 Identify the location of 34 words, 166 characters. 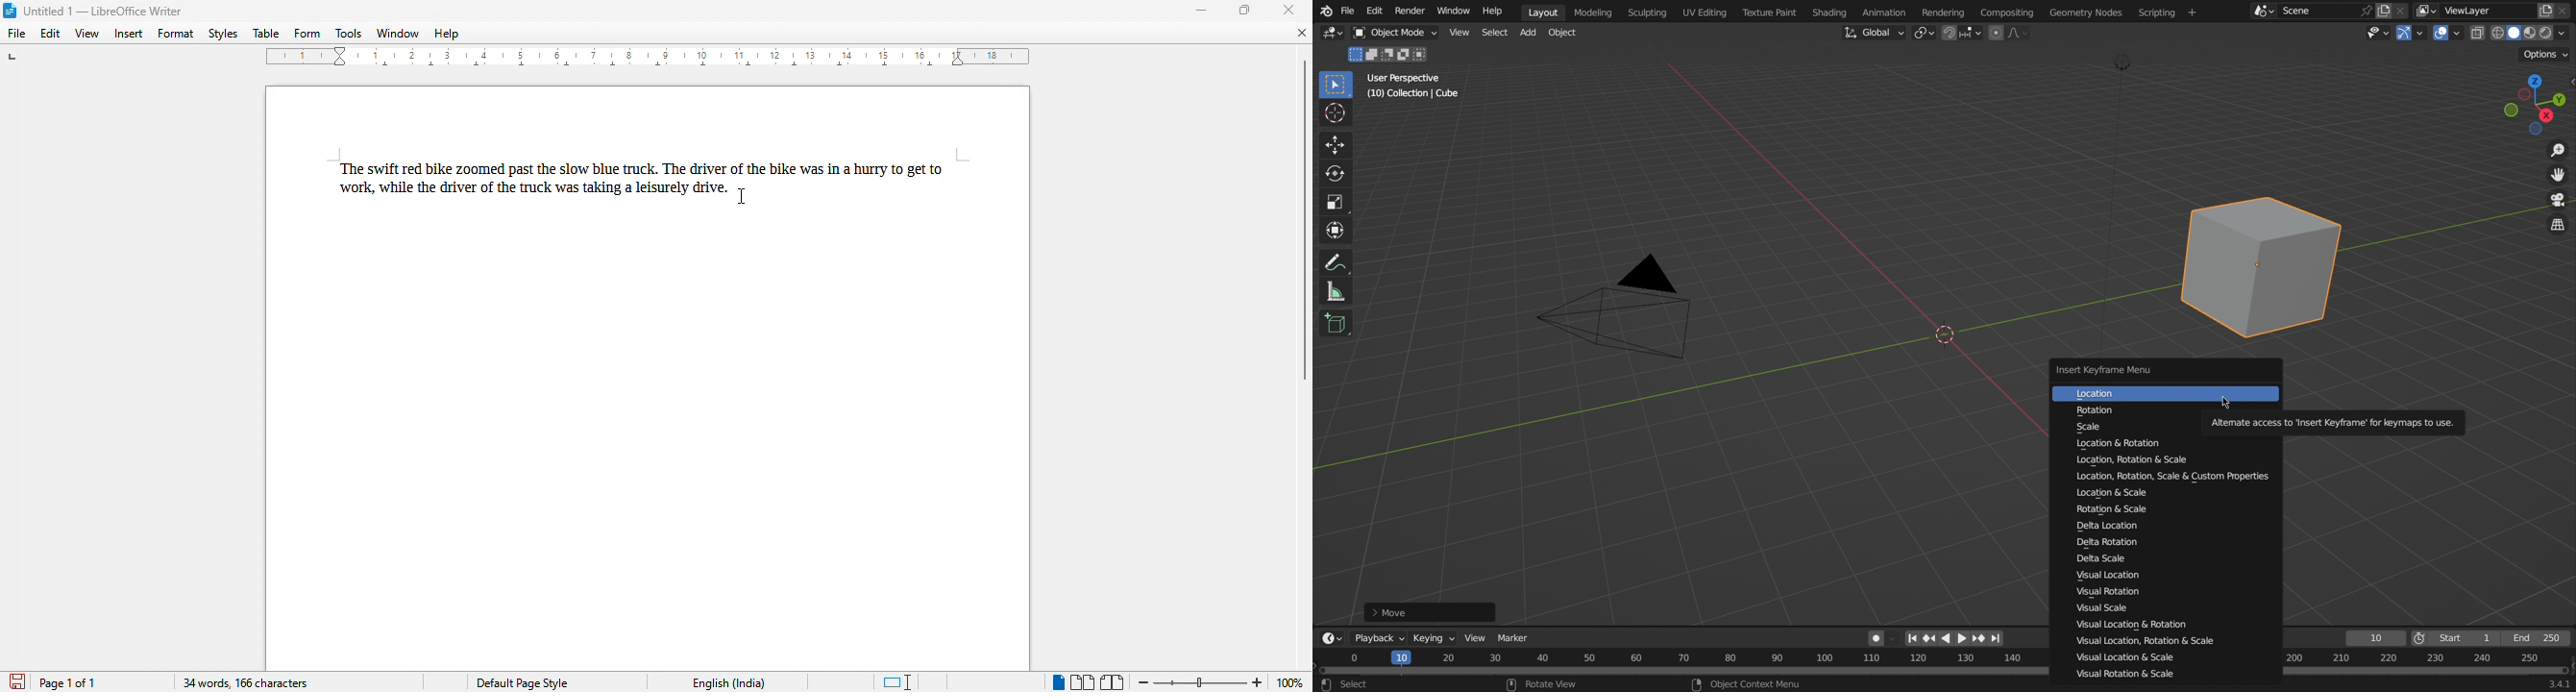
(245, 683).